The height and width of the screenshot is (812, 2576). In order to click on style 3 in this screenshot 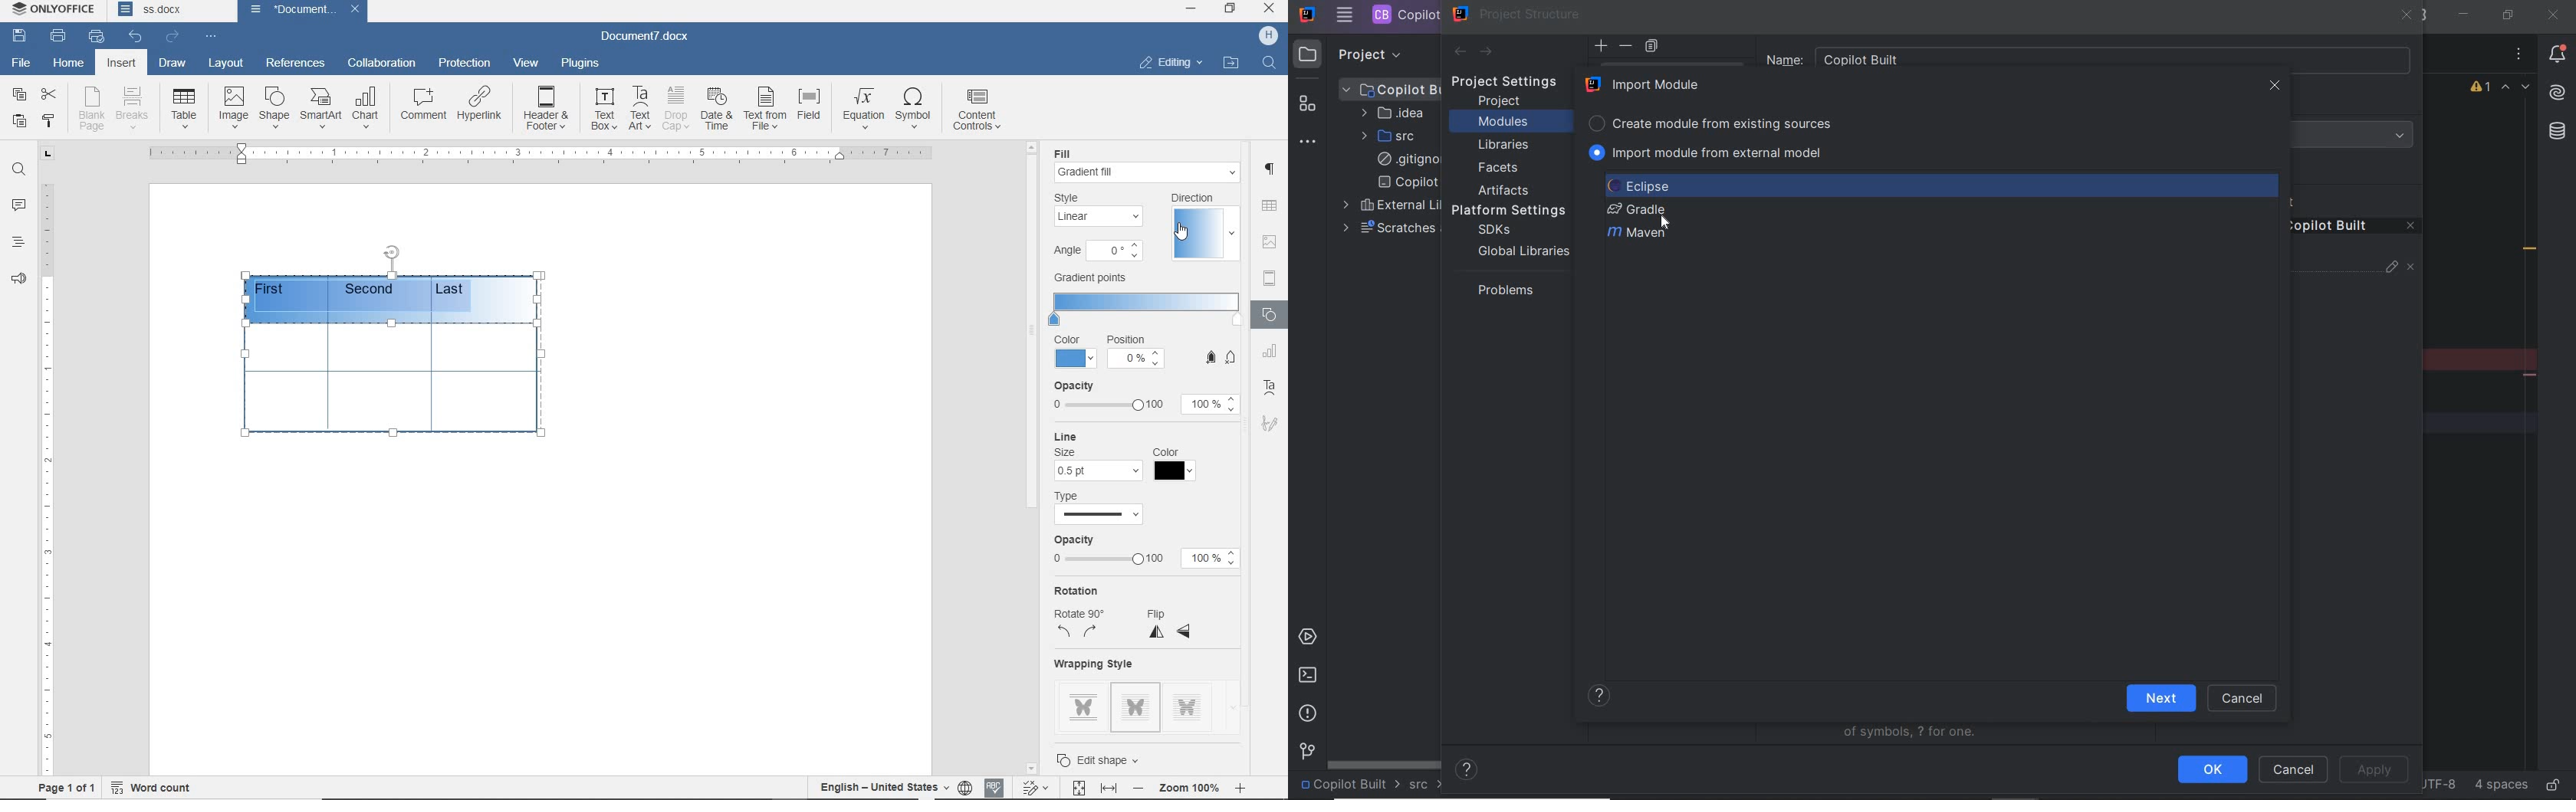, I will do `click(1193, 707)`.